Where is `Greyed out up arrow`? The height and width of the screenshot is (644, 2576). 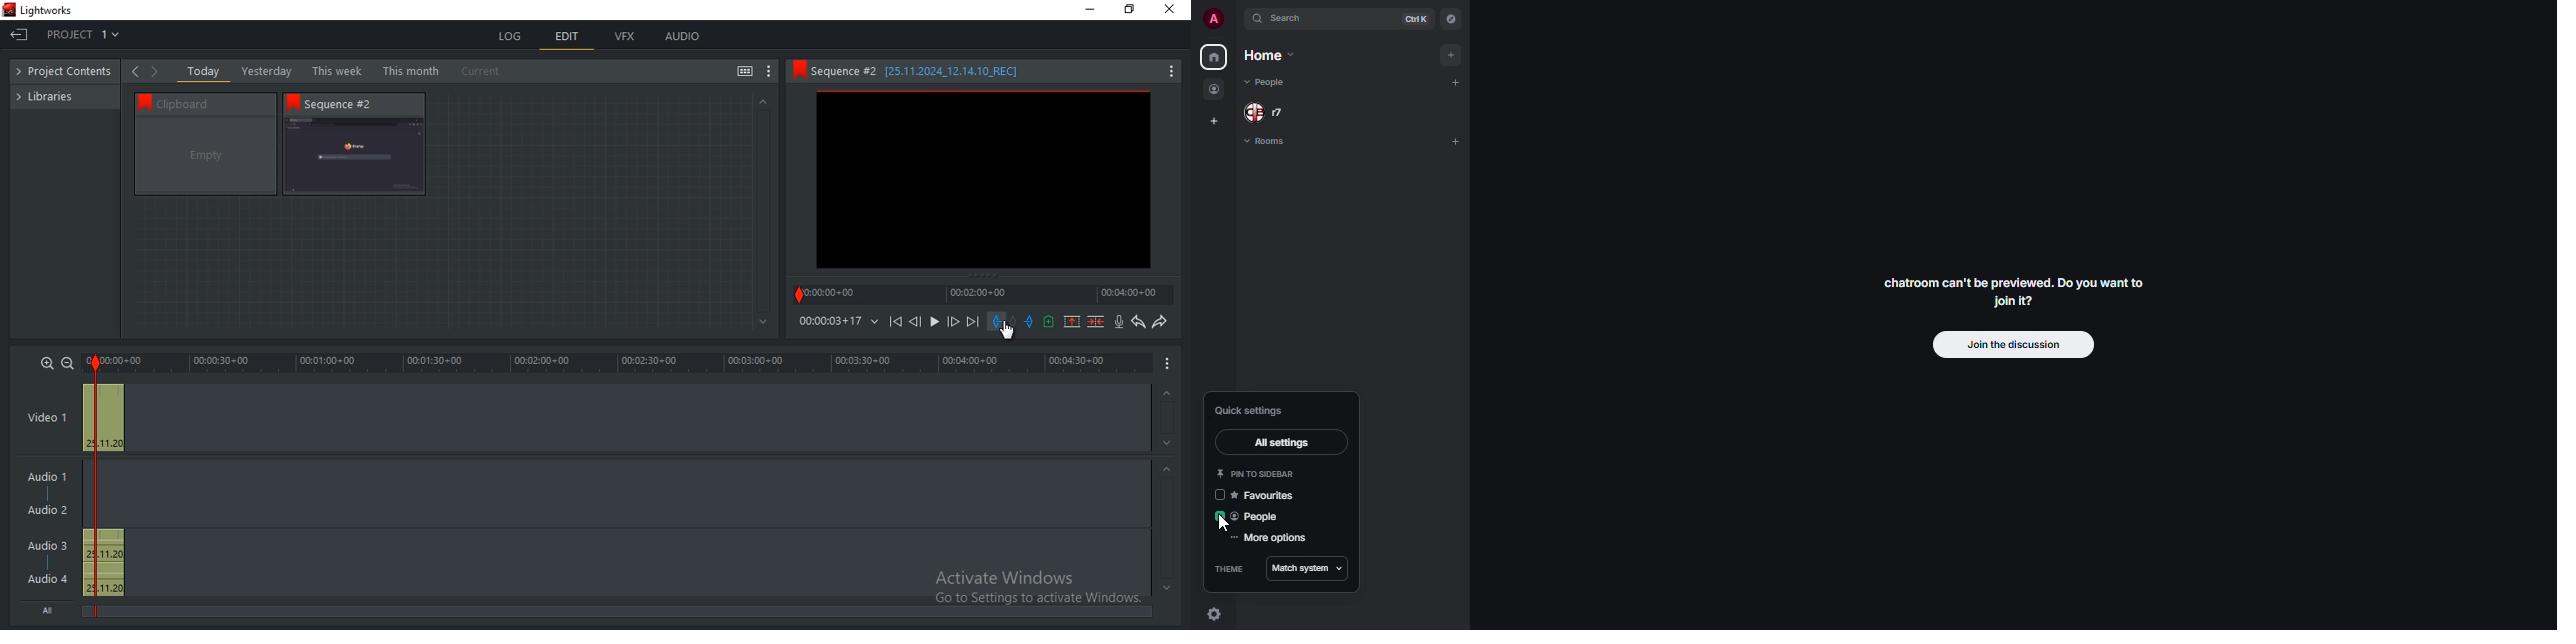
Greyed out up arrow is located at coordinates (1166, 394).